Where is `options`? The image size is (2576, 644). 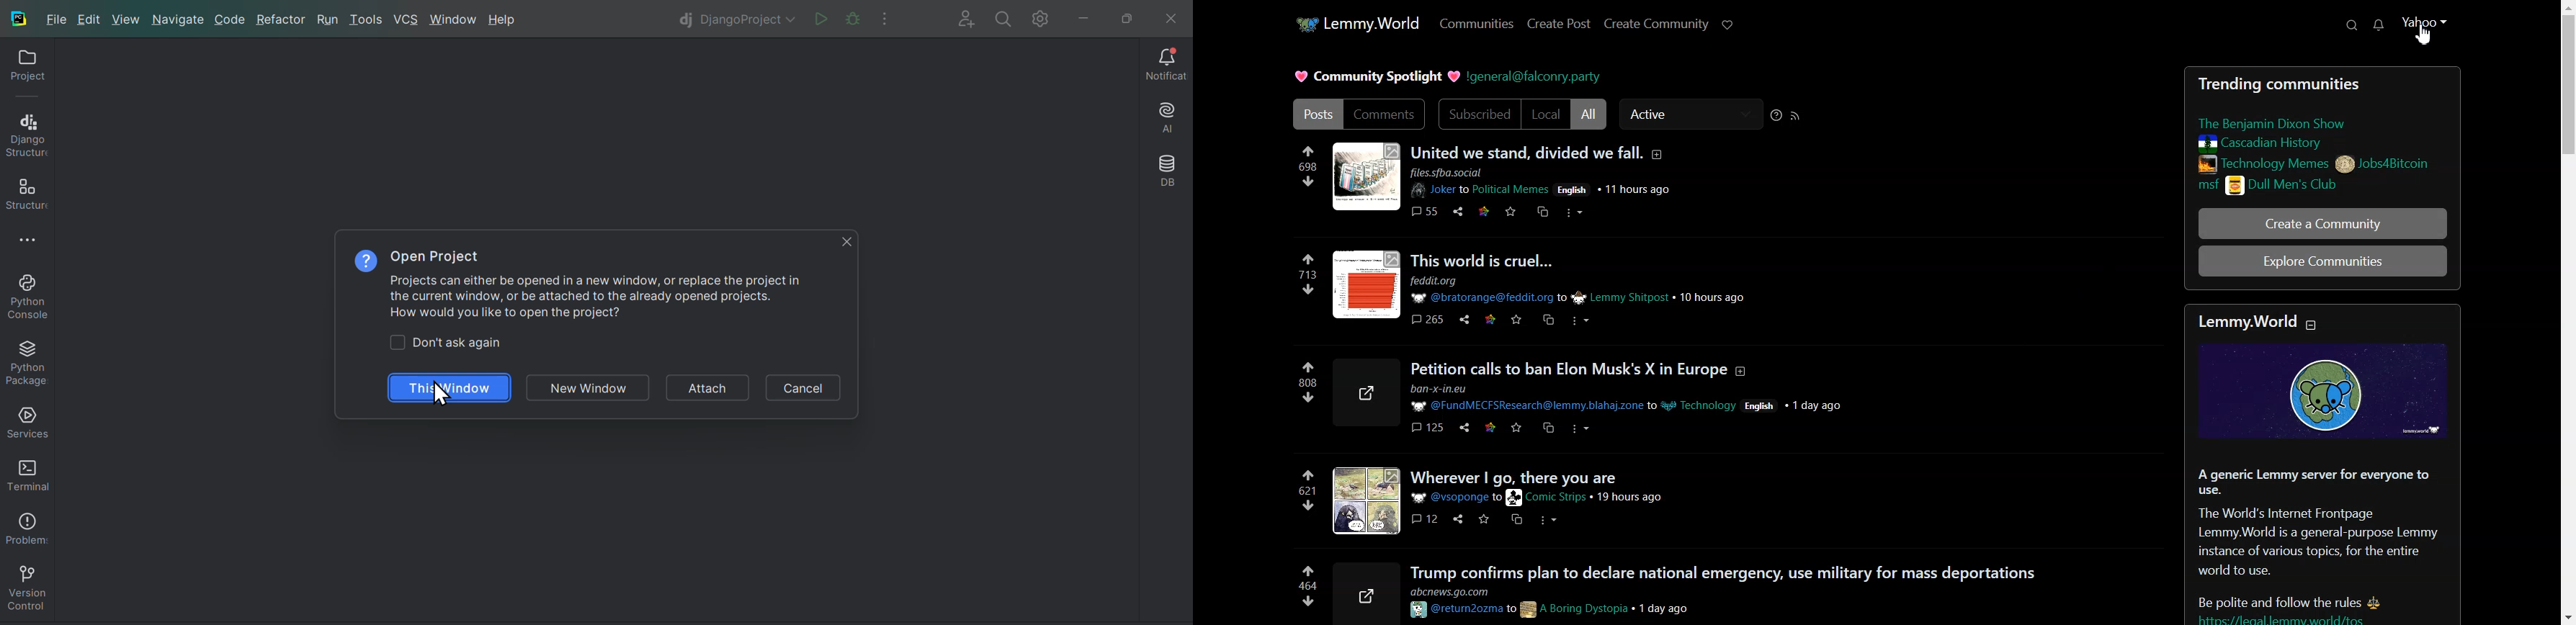
options is located at coordinates (1555, 521).